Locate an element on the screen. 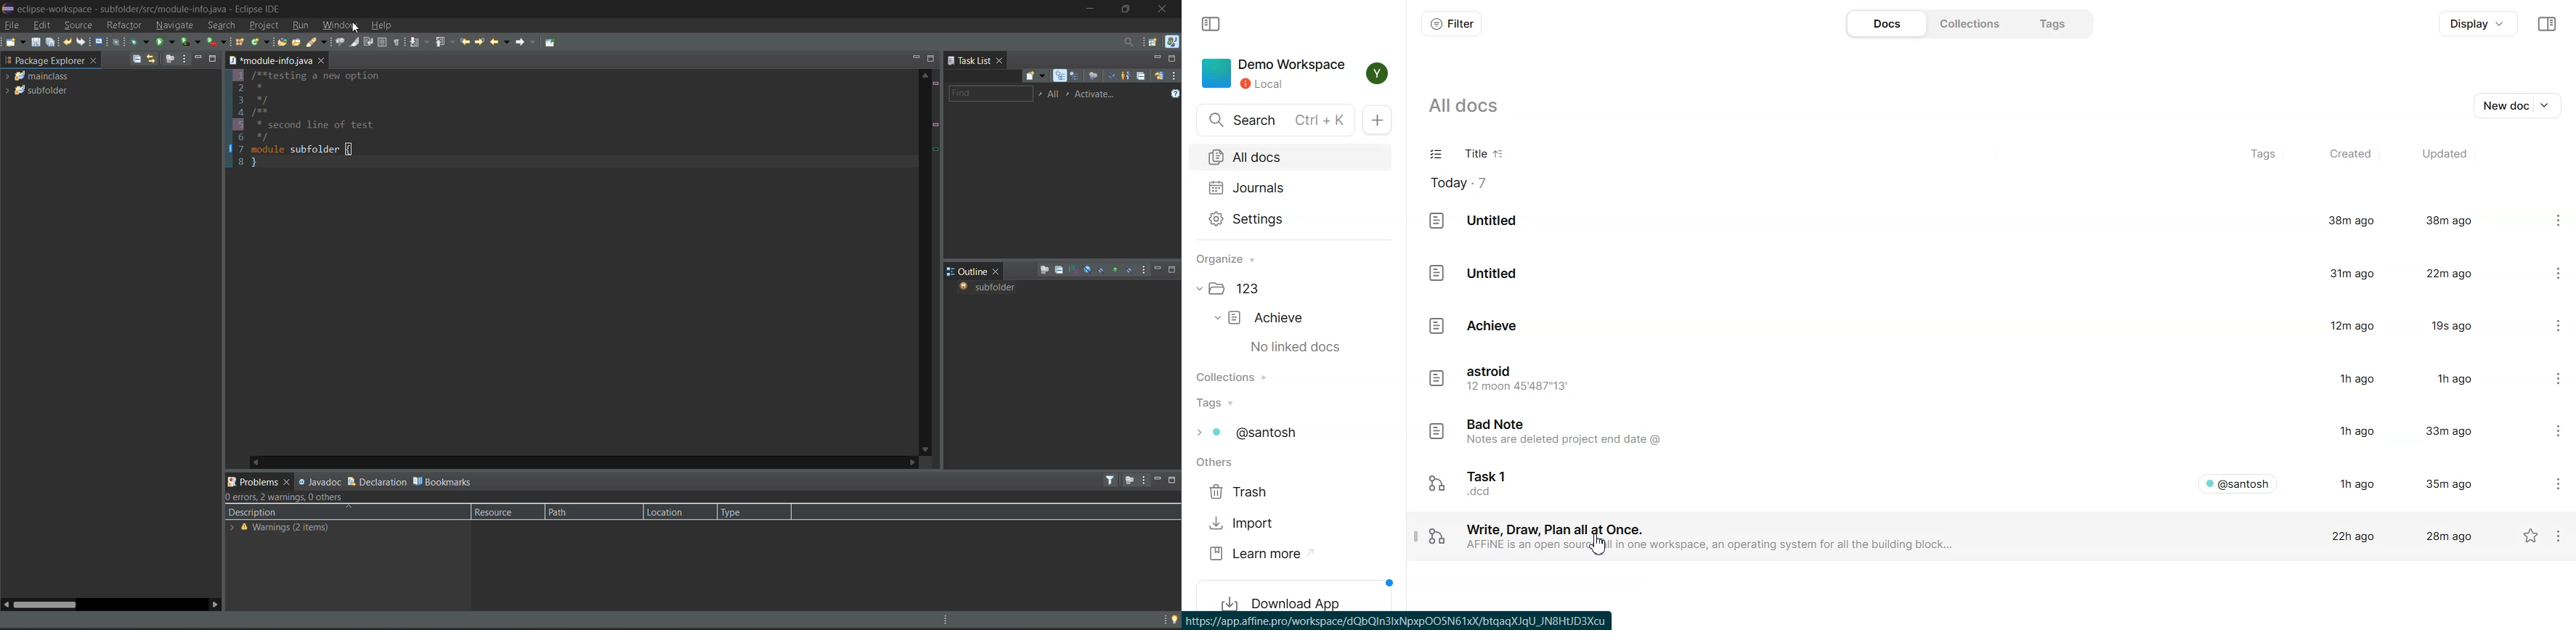  Checklist is located at coordinates (1437, 155).